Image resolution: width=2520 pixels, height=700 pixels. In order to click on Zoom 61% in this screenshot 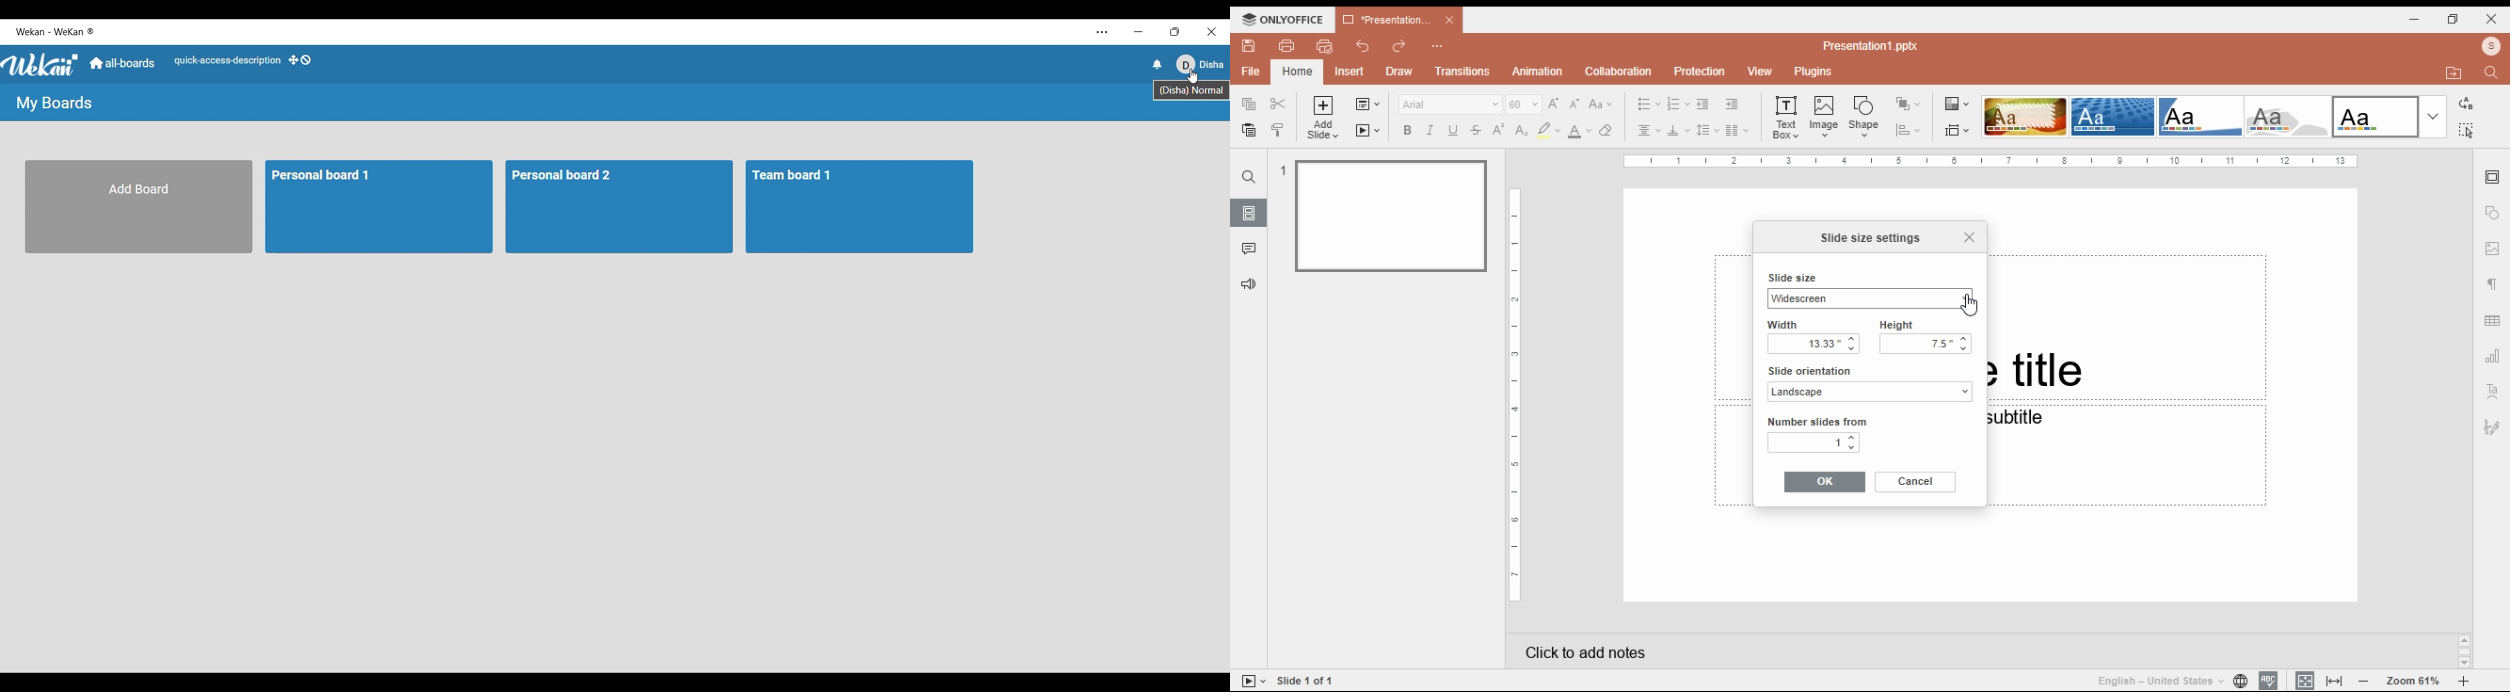, I will do `click(2415, 679)`.